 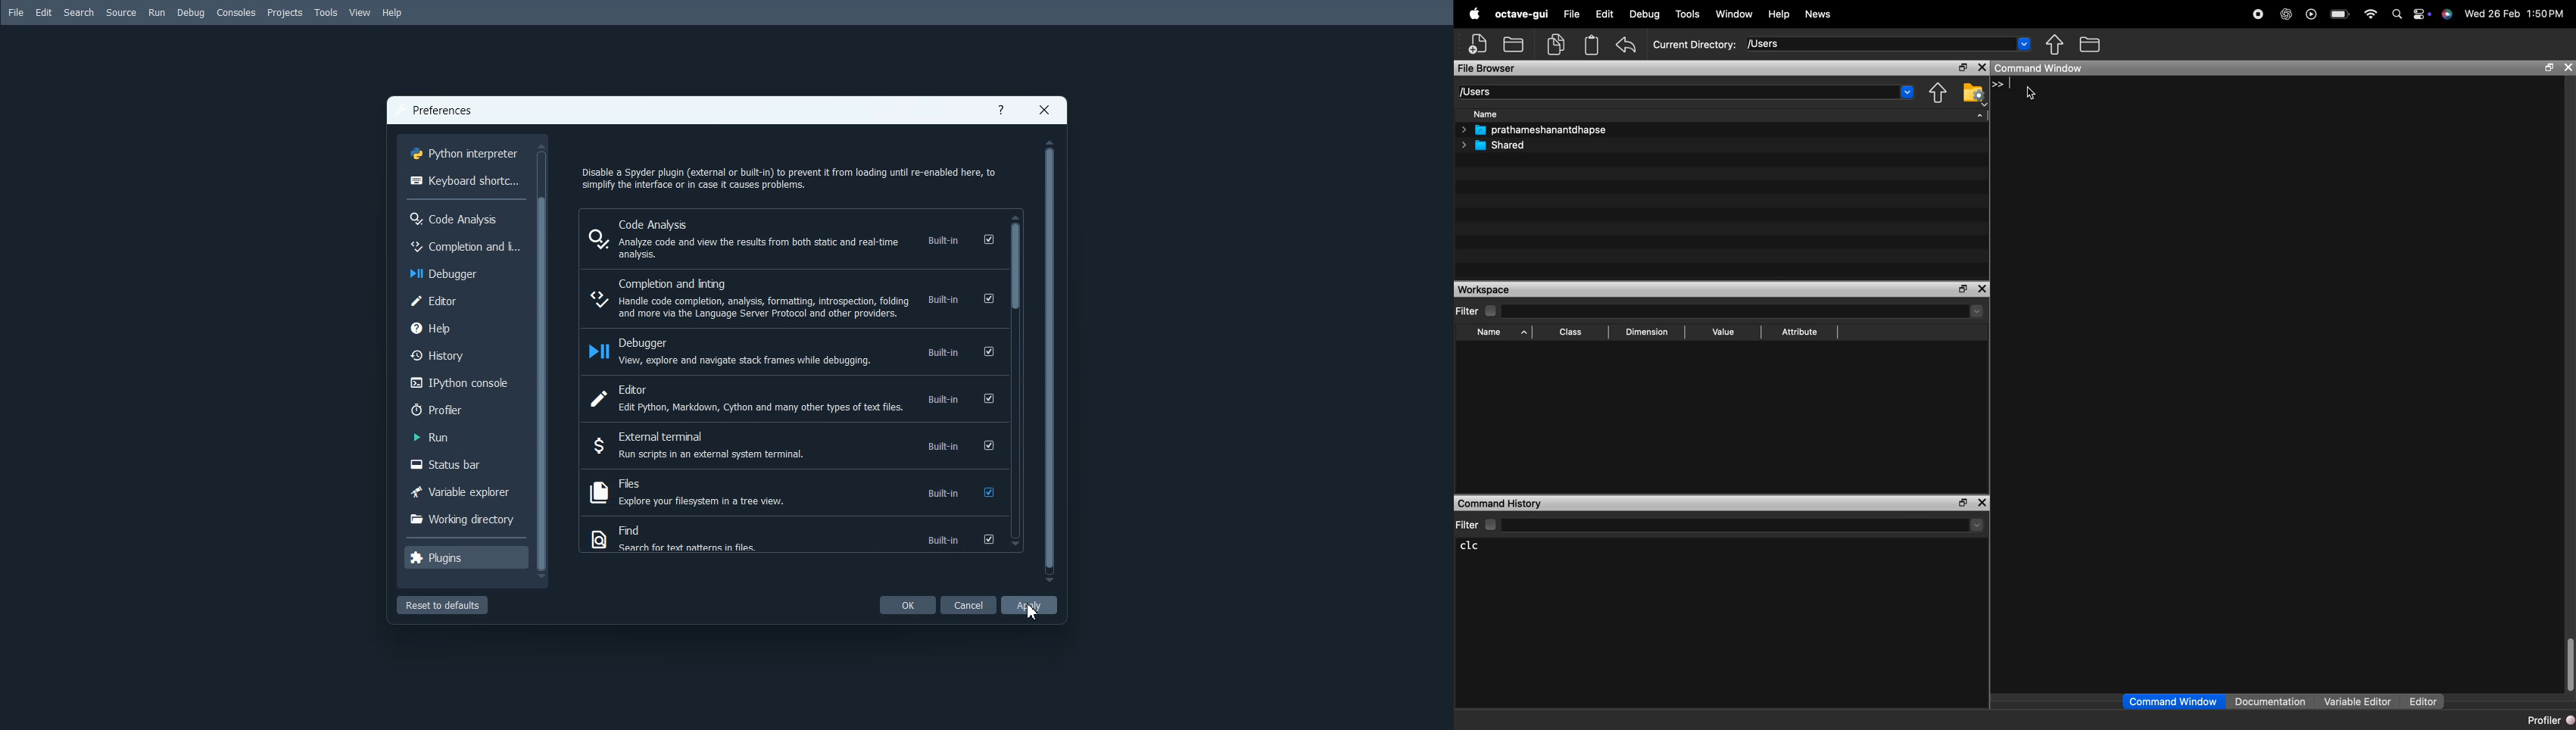 I want to click on close, so click(x=1982, y=502).